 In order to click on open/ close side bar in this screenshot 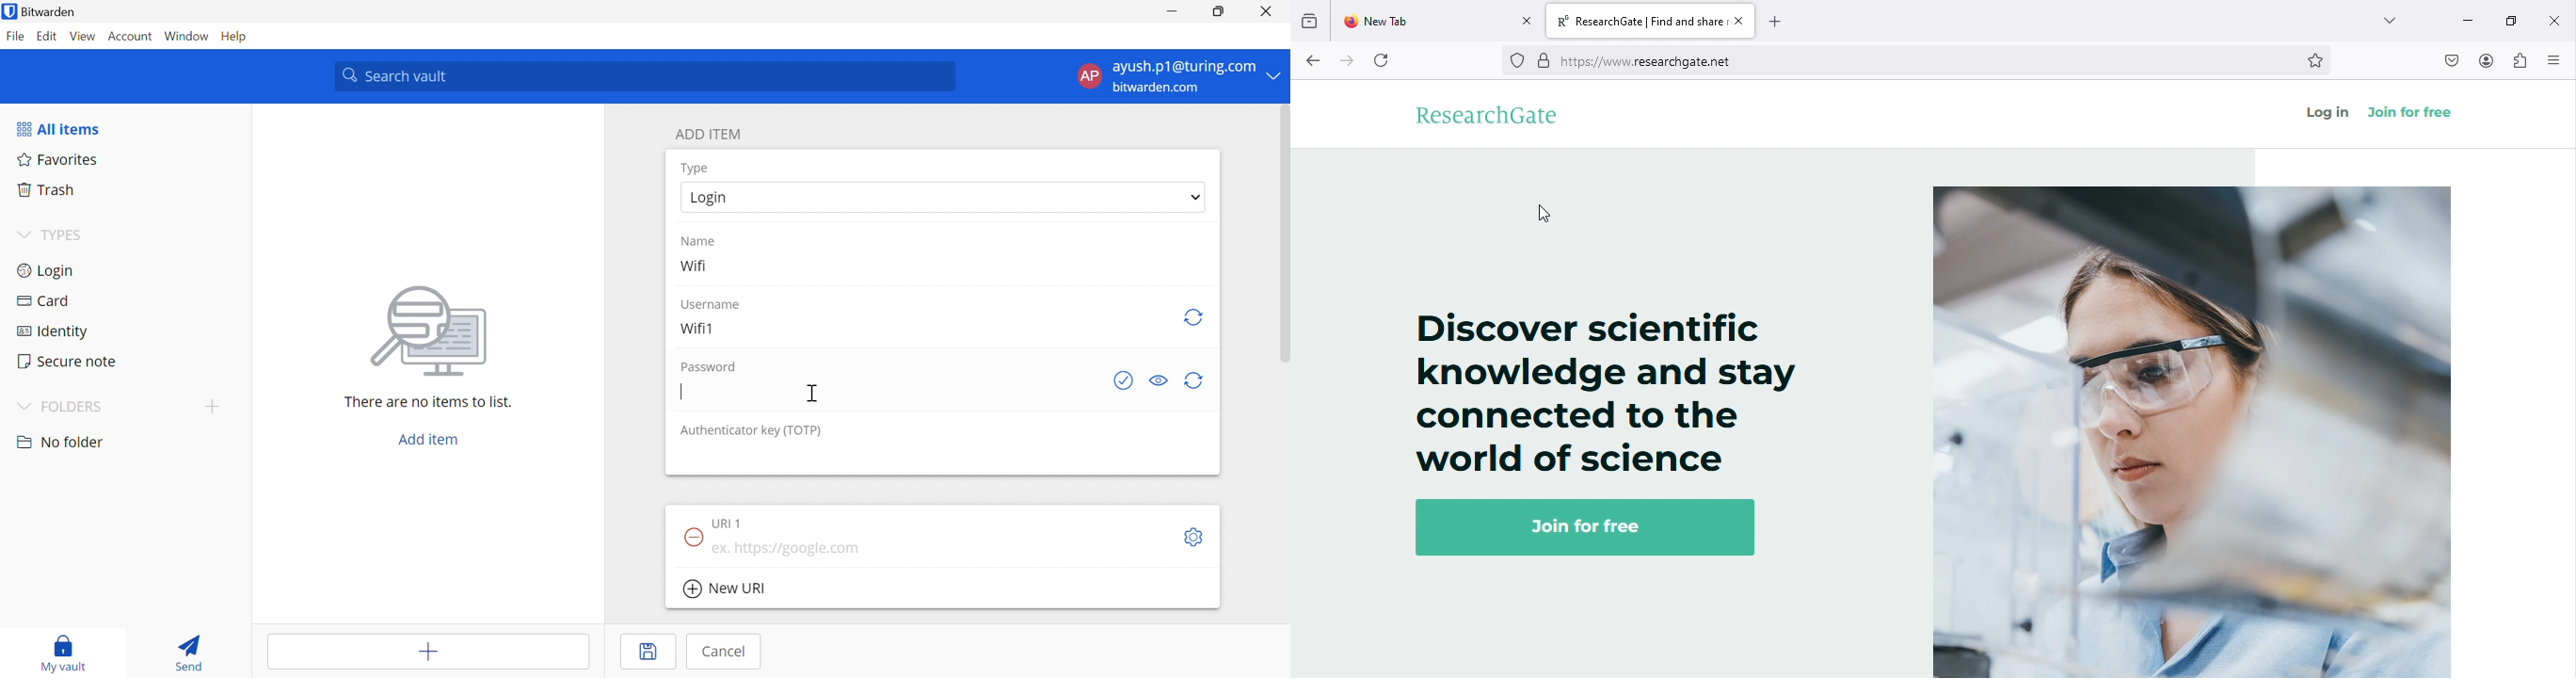, I will do `click(2559, 61)`.